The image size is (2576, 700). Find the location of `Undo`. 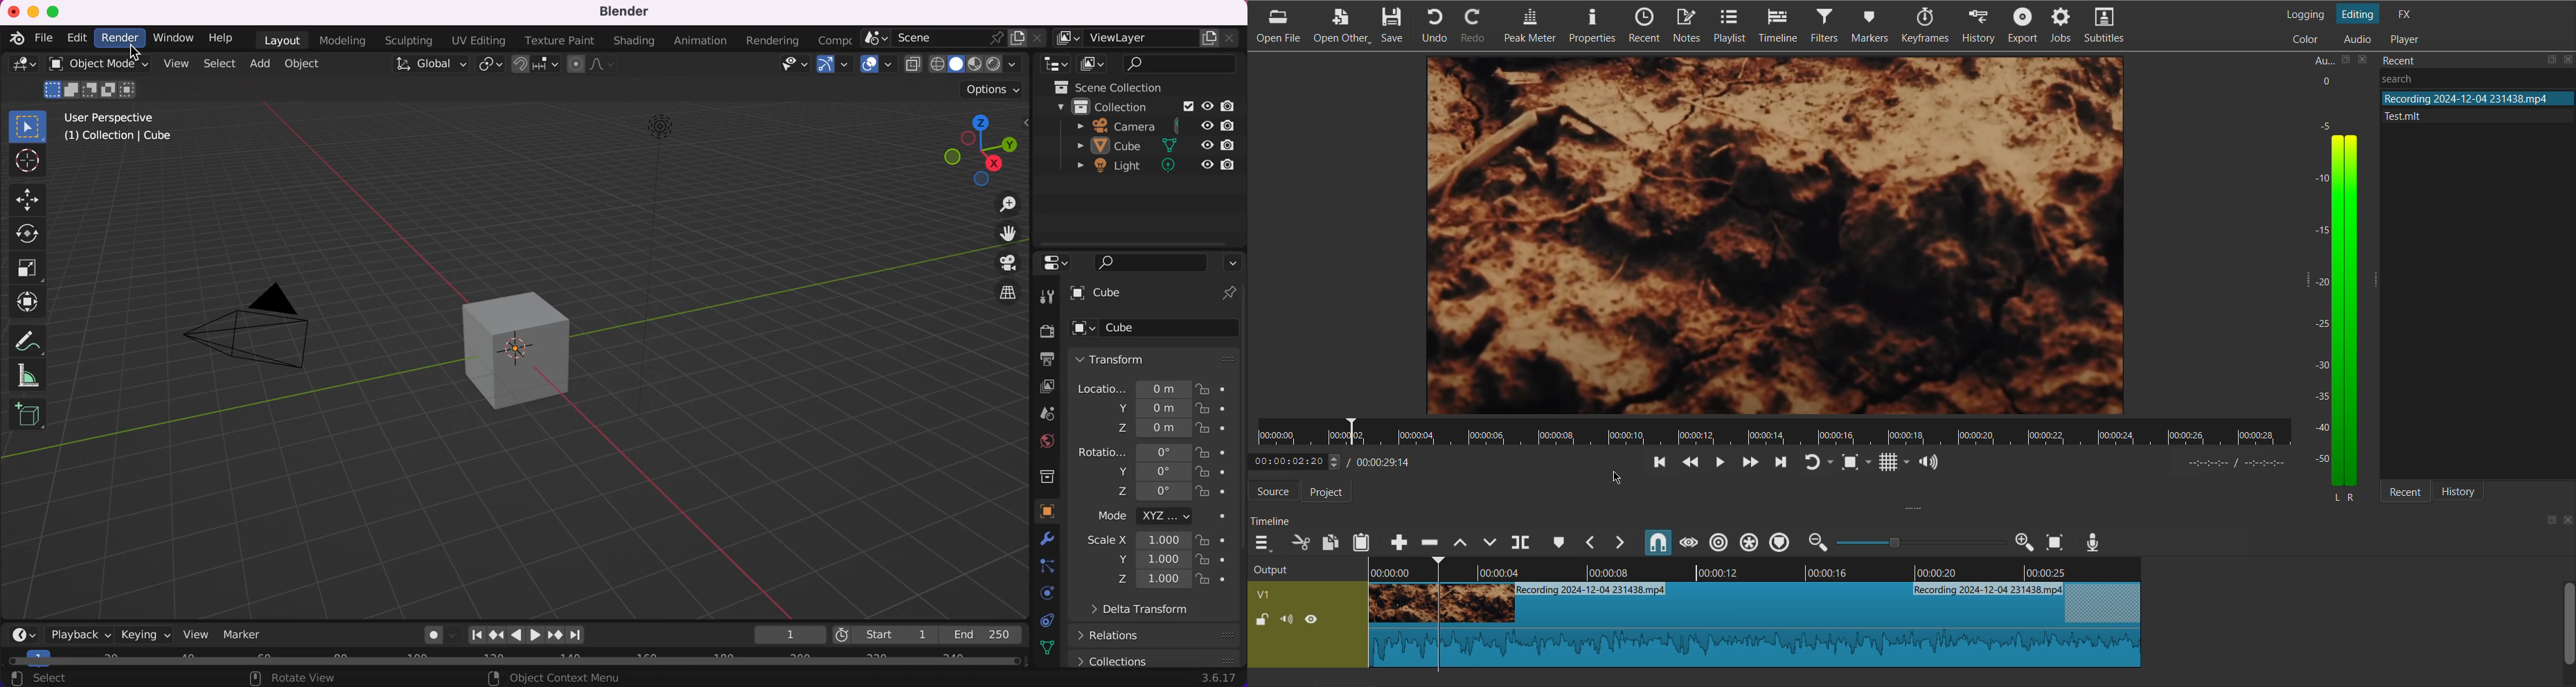

Undo is located at coordinates (1438, 24).